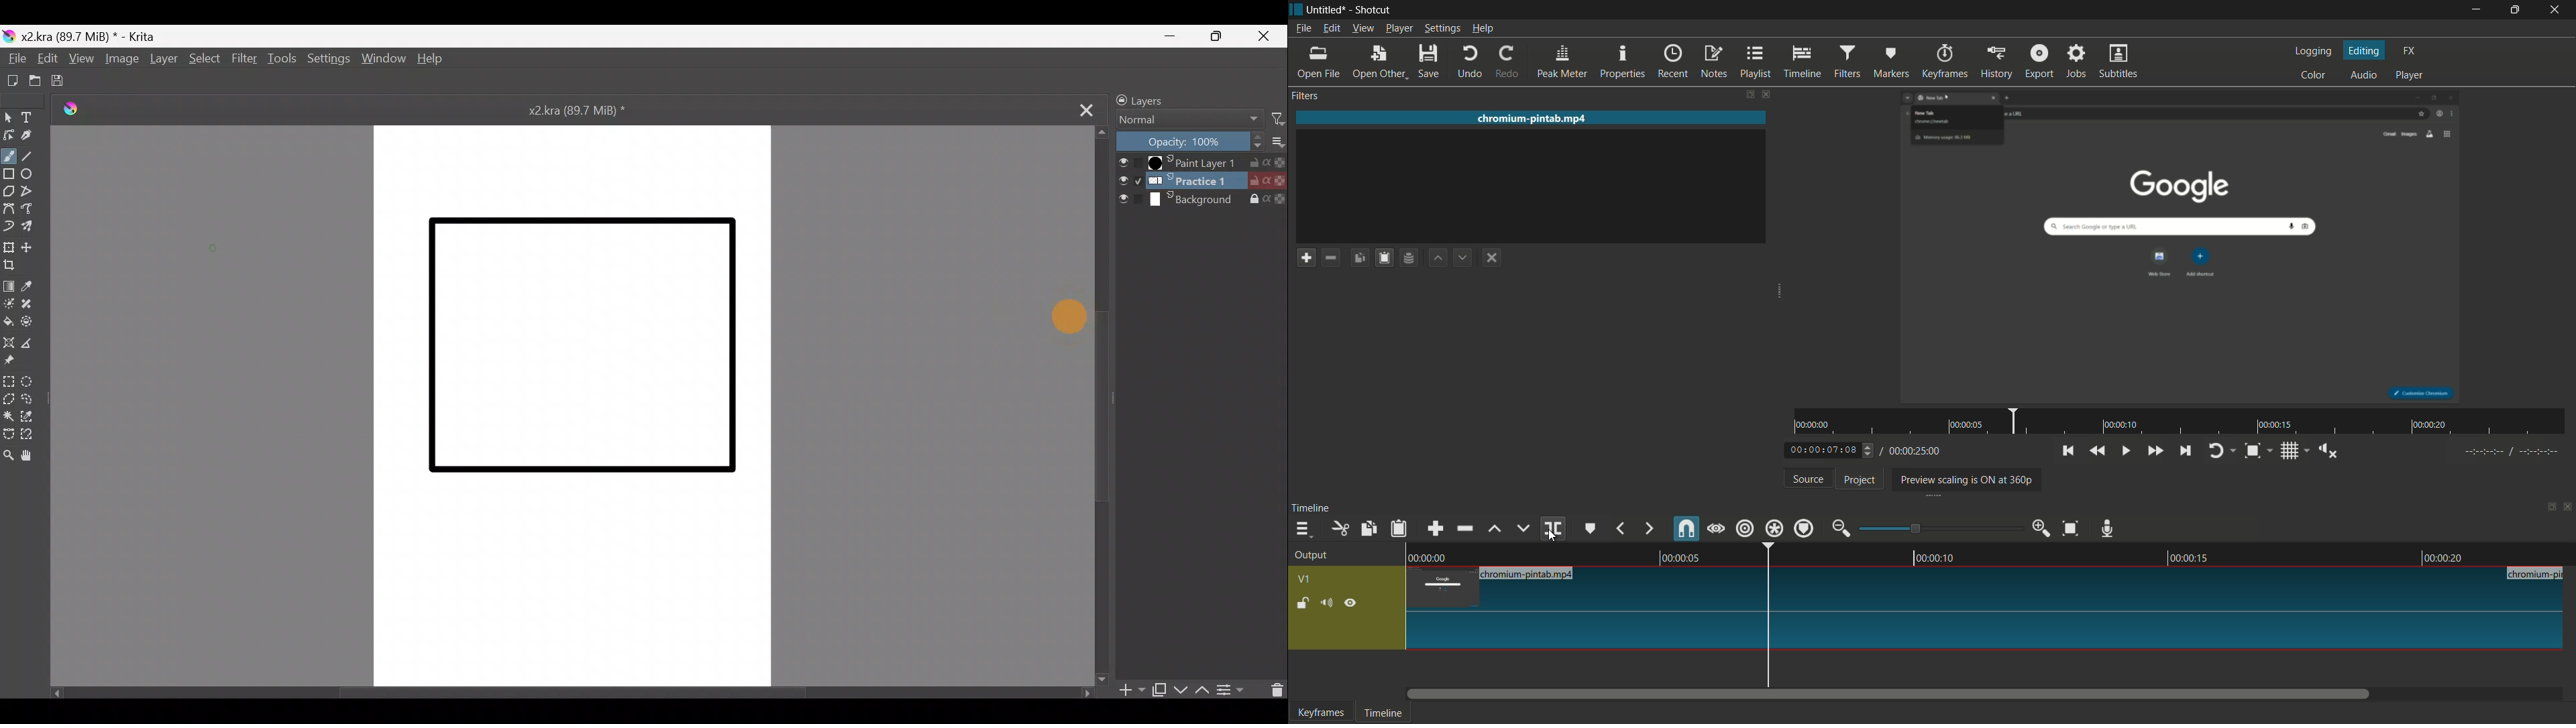 The image size is (2576, 728). I want to click on open file, so click(1316, 62).